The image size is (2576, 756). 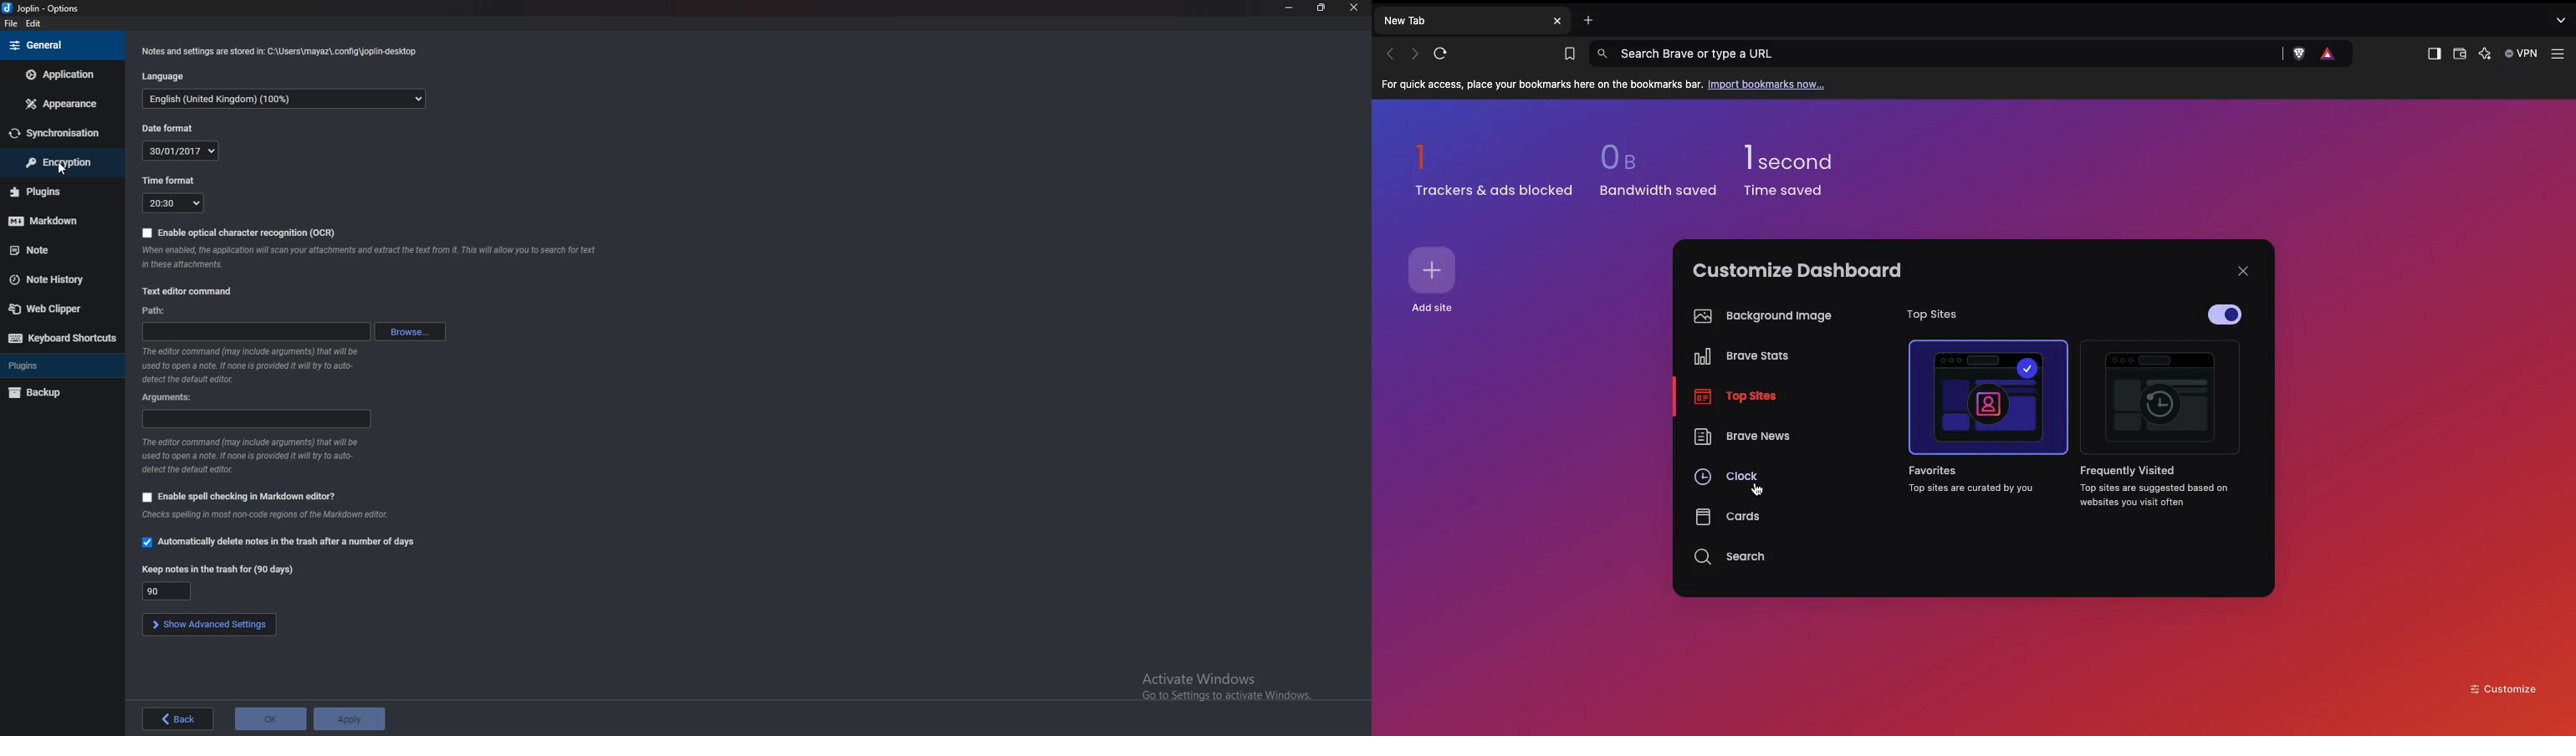 I want to click on date format, so click(x=181, y=151).